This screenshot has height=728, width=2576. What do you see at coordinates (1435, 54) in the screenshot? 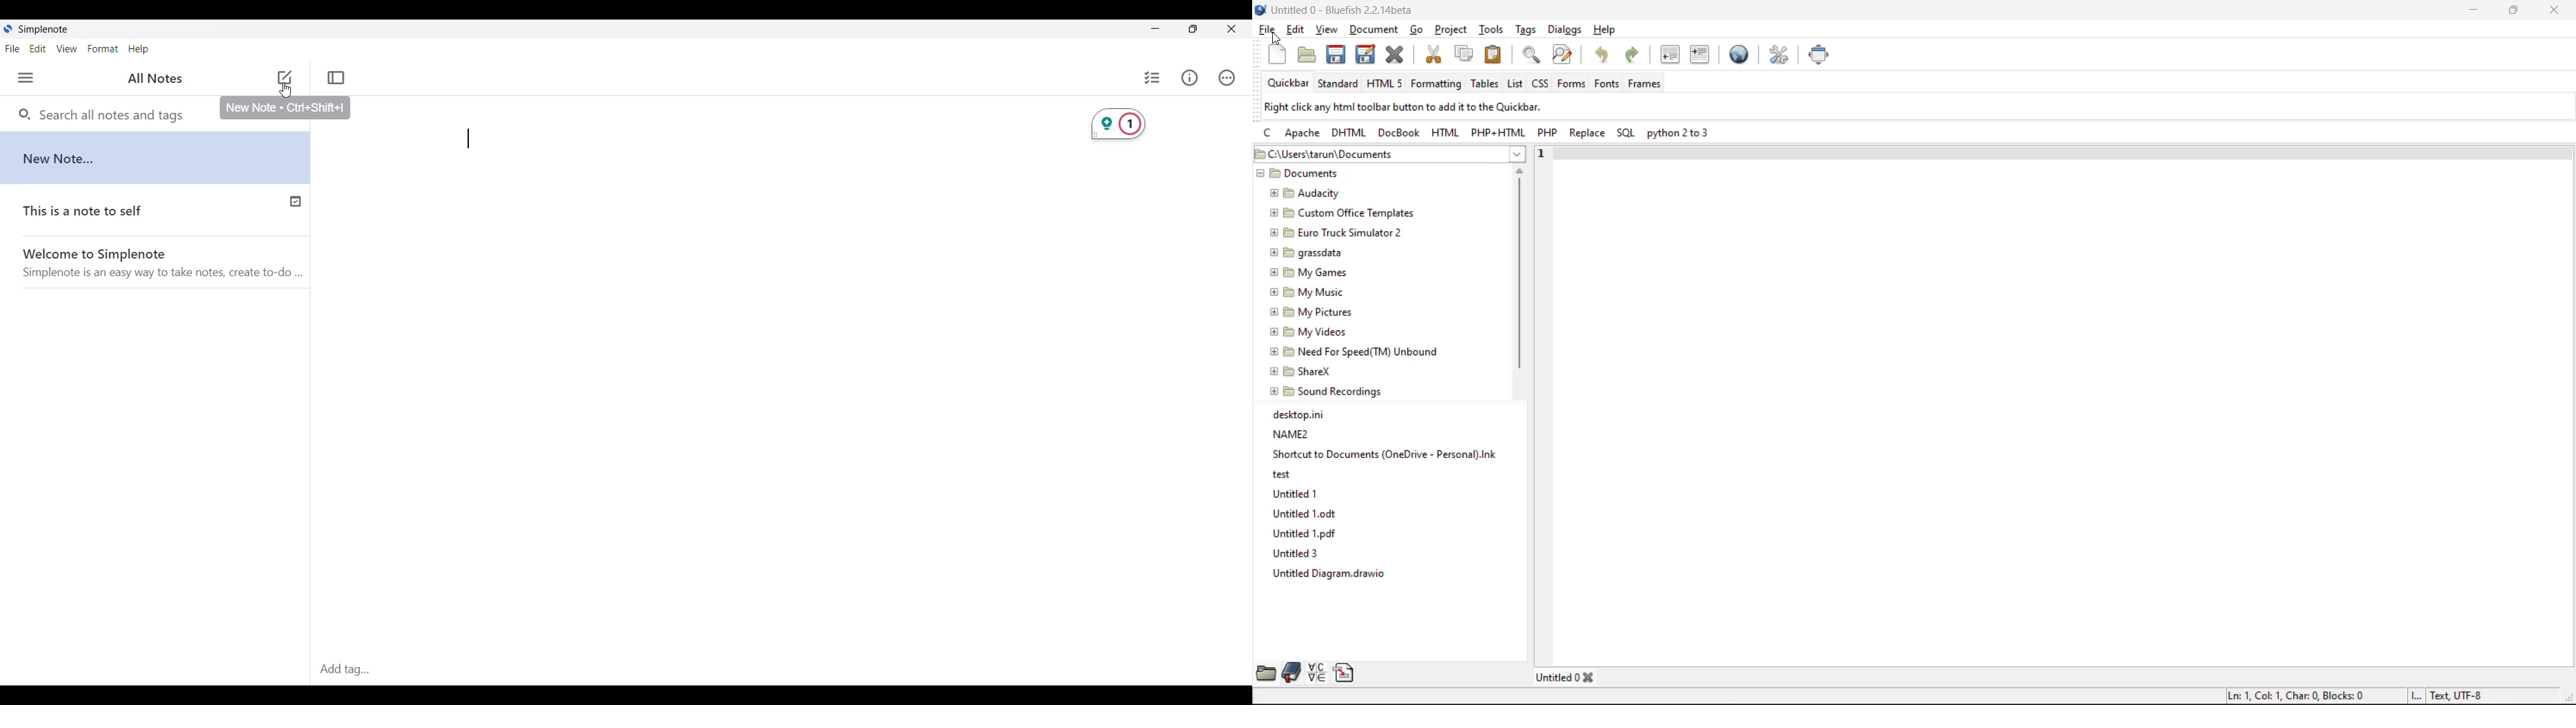
I see `cut` at bounding box center [1435, 54].